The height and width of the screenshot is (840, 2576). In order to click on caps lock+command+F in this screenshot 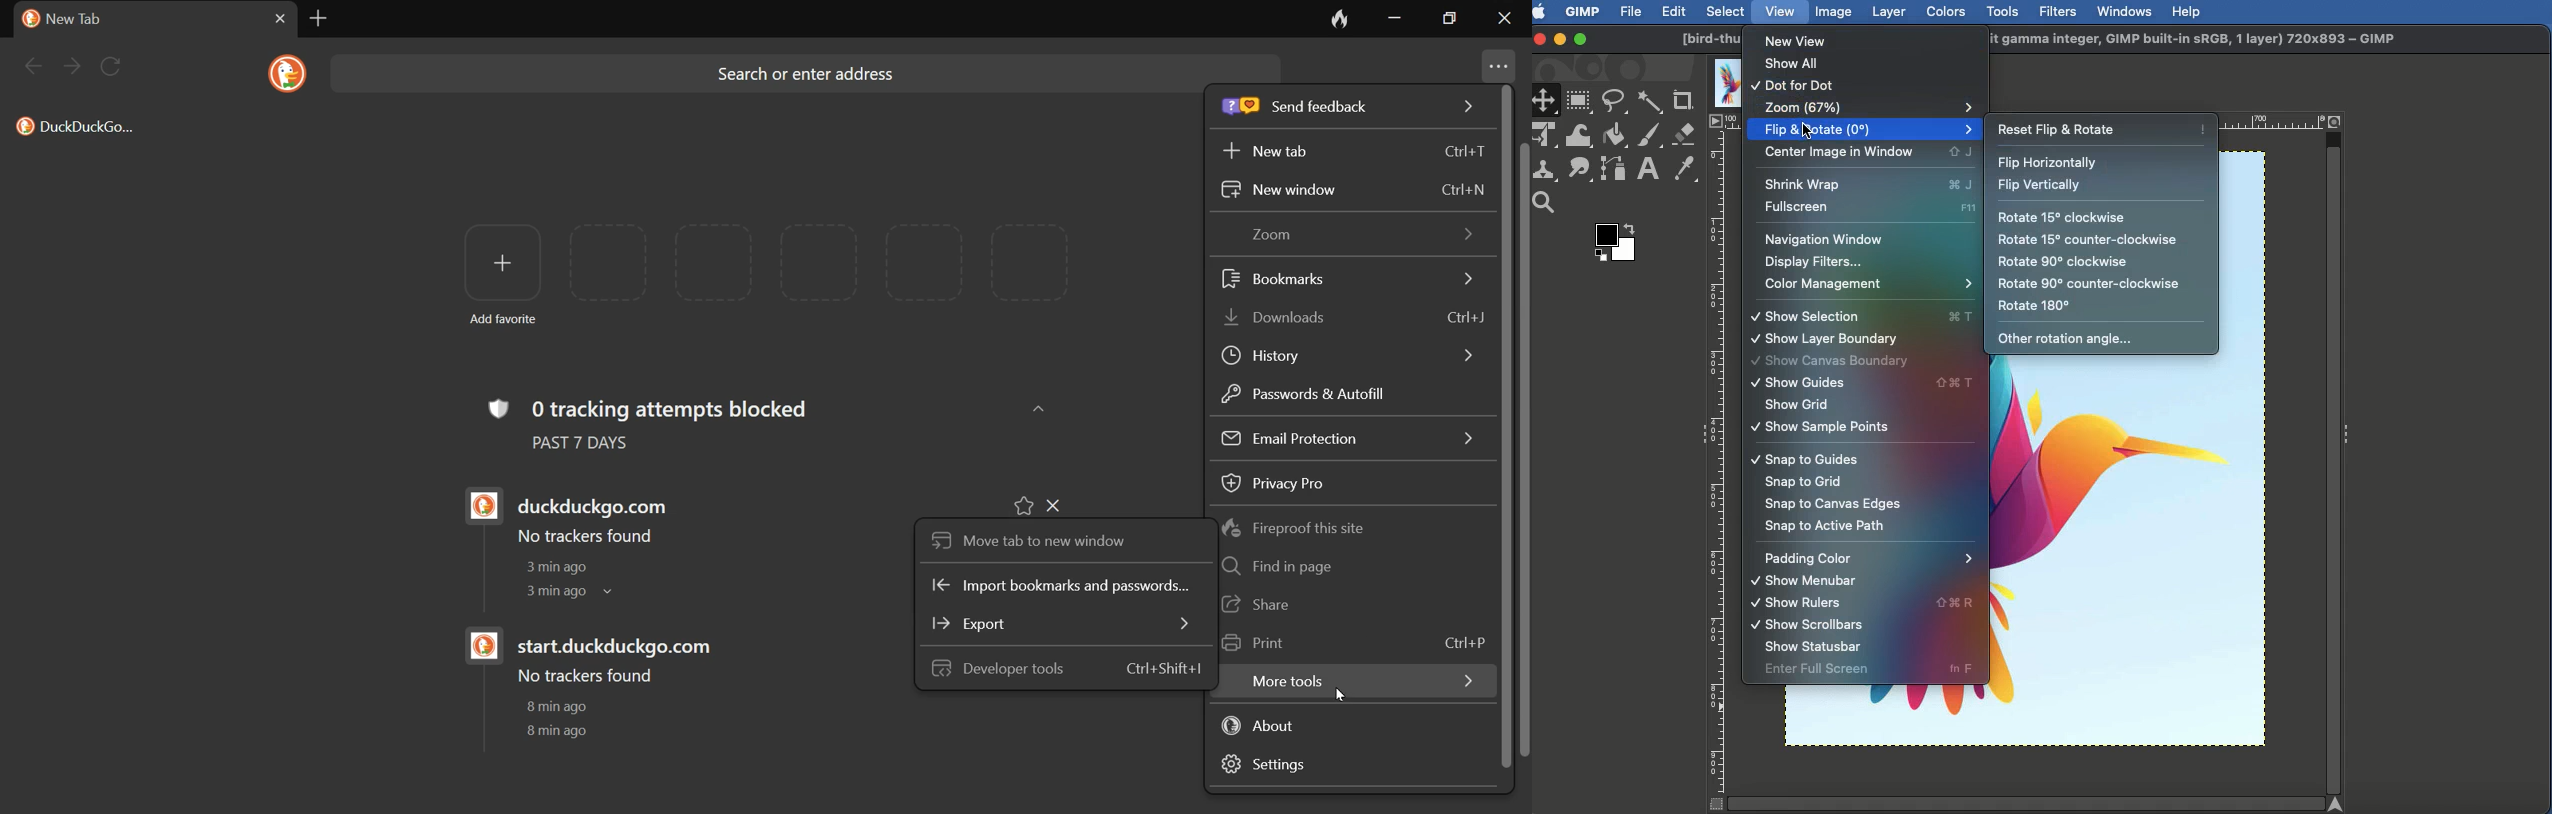, I will do `click(1958, 604)`.